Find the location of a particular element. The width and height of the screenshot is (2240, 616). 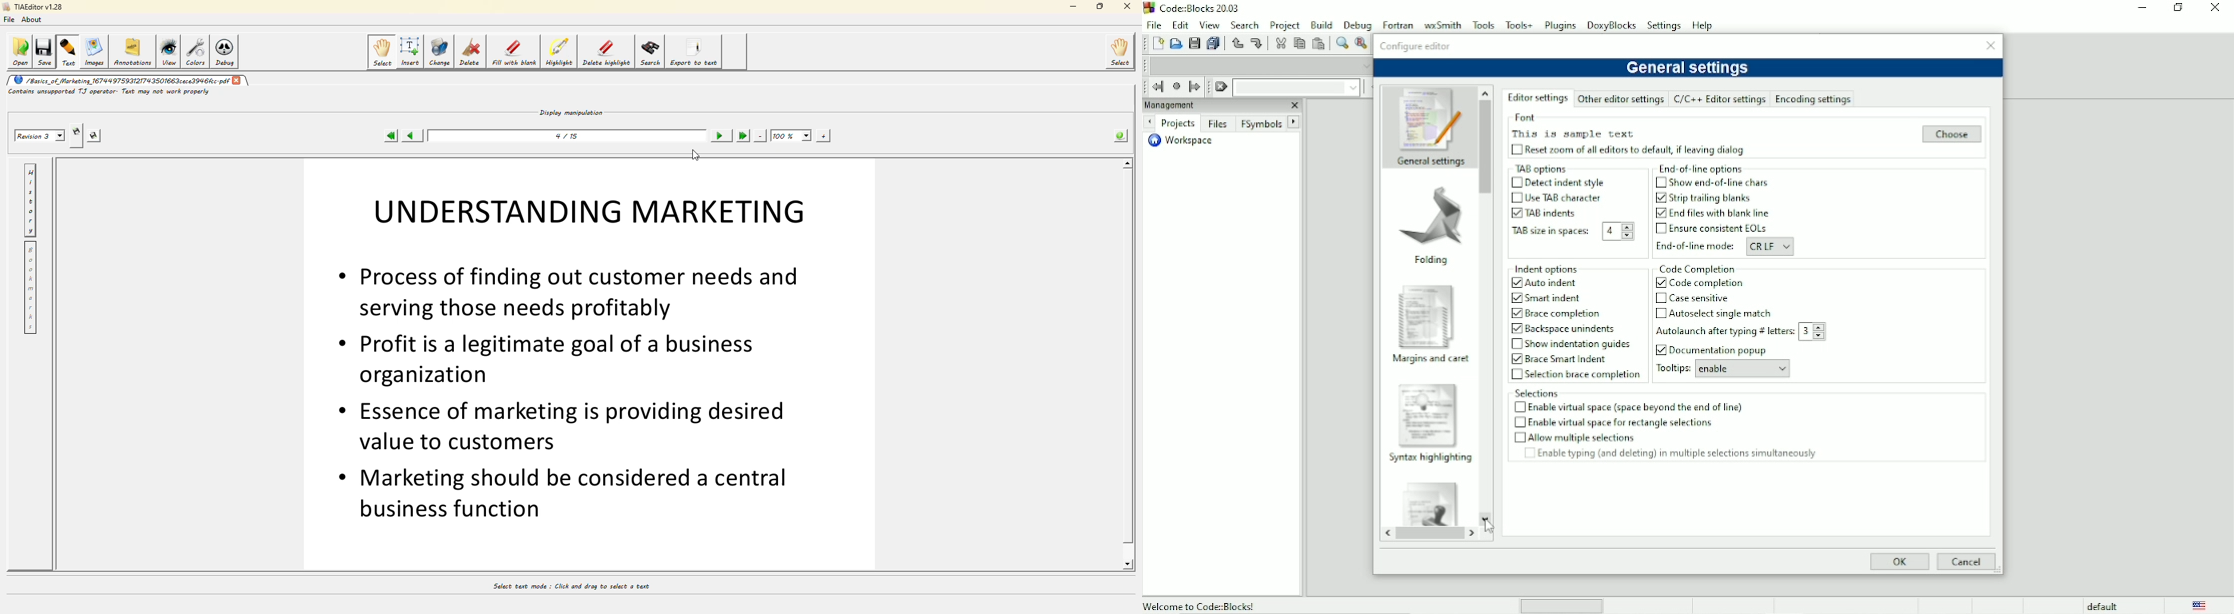

FSymbols is located at coordinates (1261, 124).